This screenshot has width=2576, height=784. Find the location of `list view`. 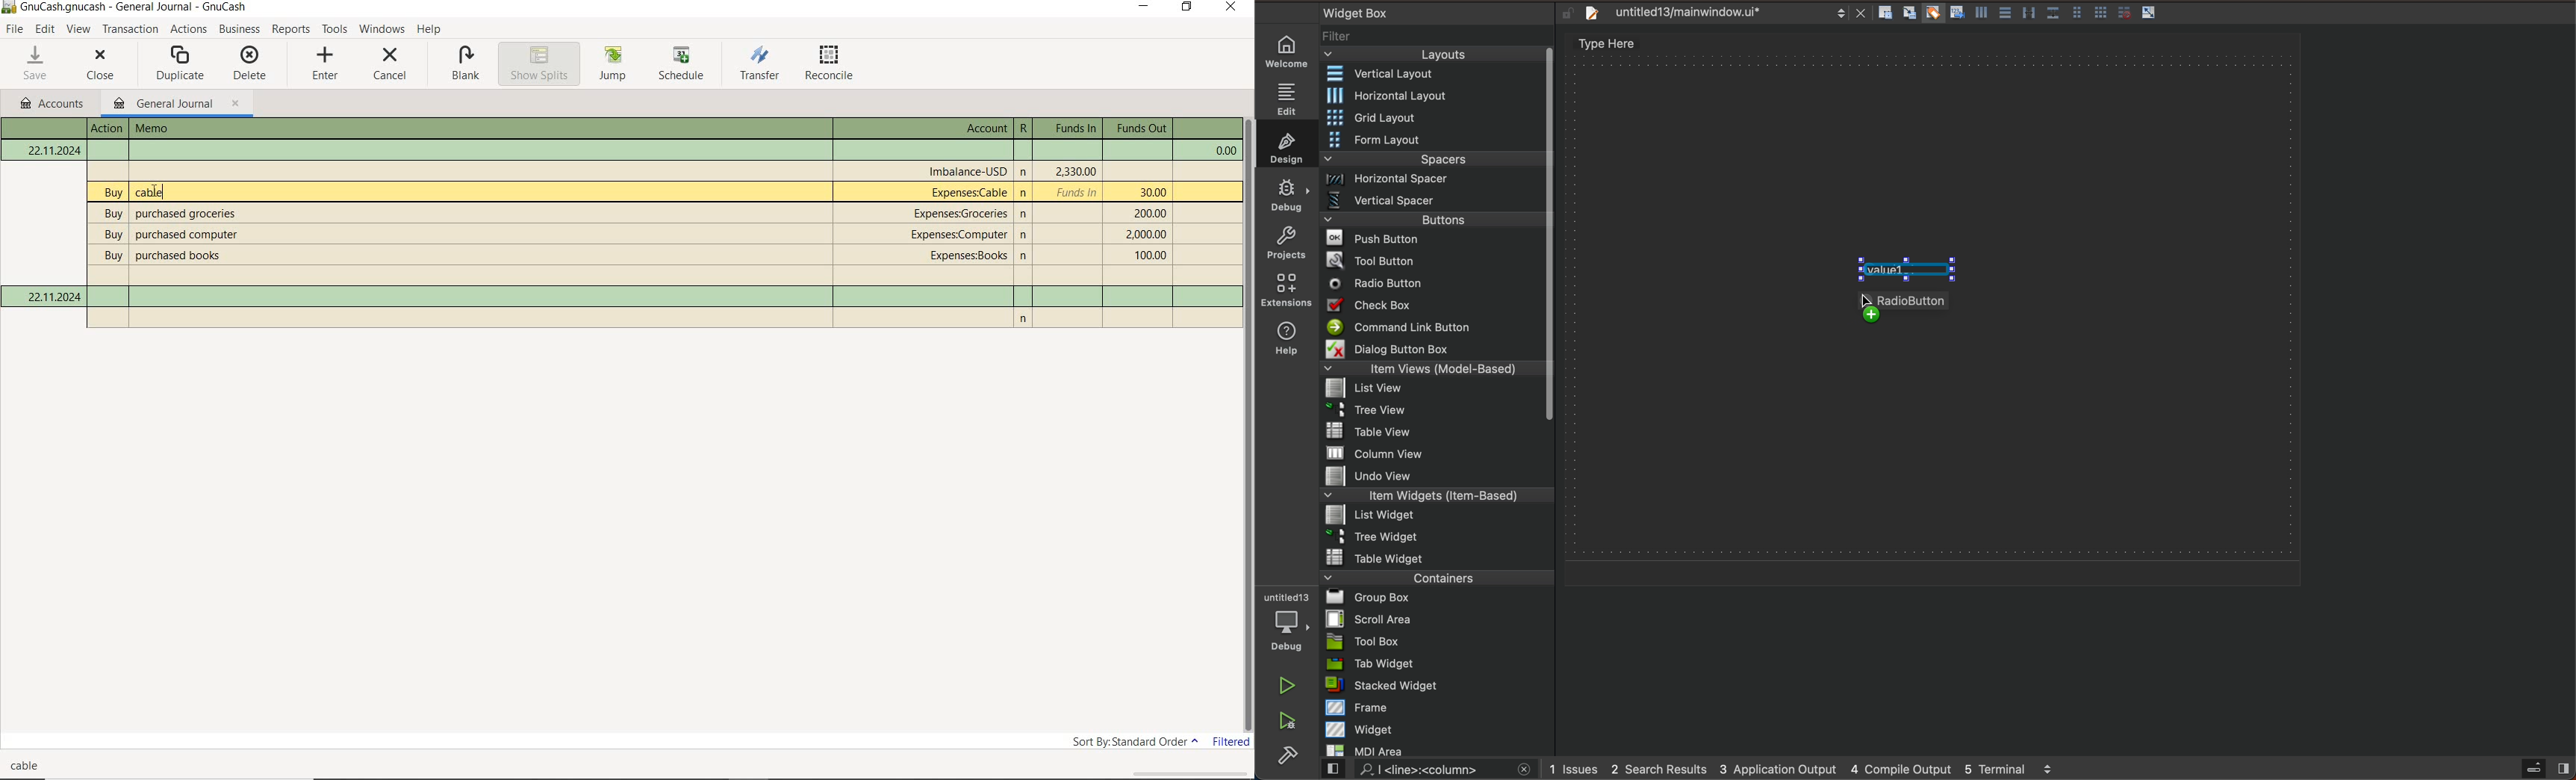

list view is located at coordinates (1431, 392).